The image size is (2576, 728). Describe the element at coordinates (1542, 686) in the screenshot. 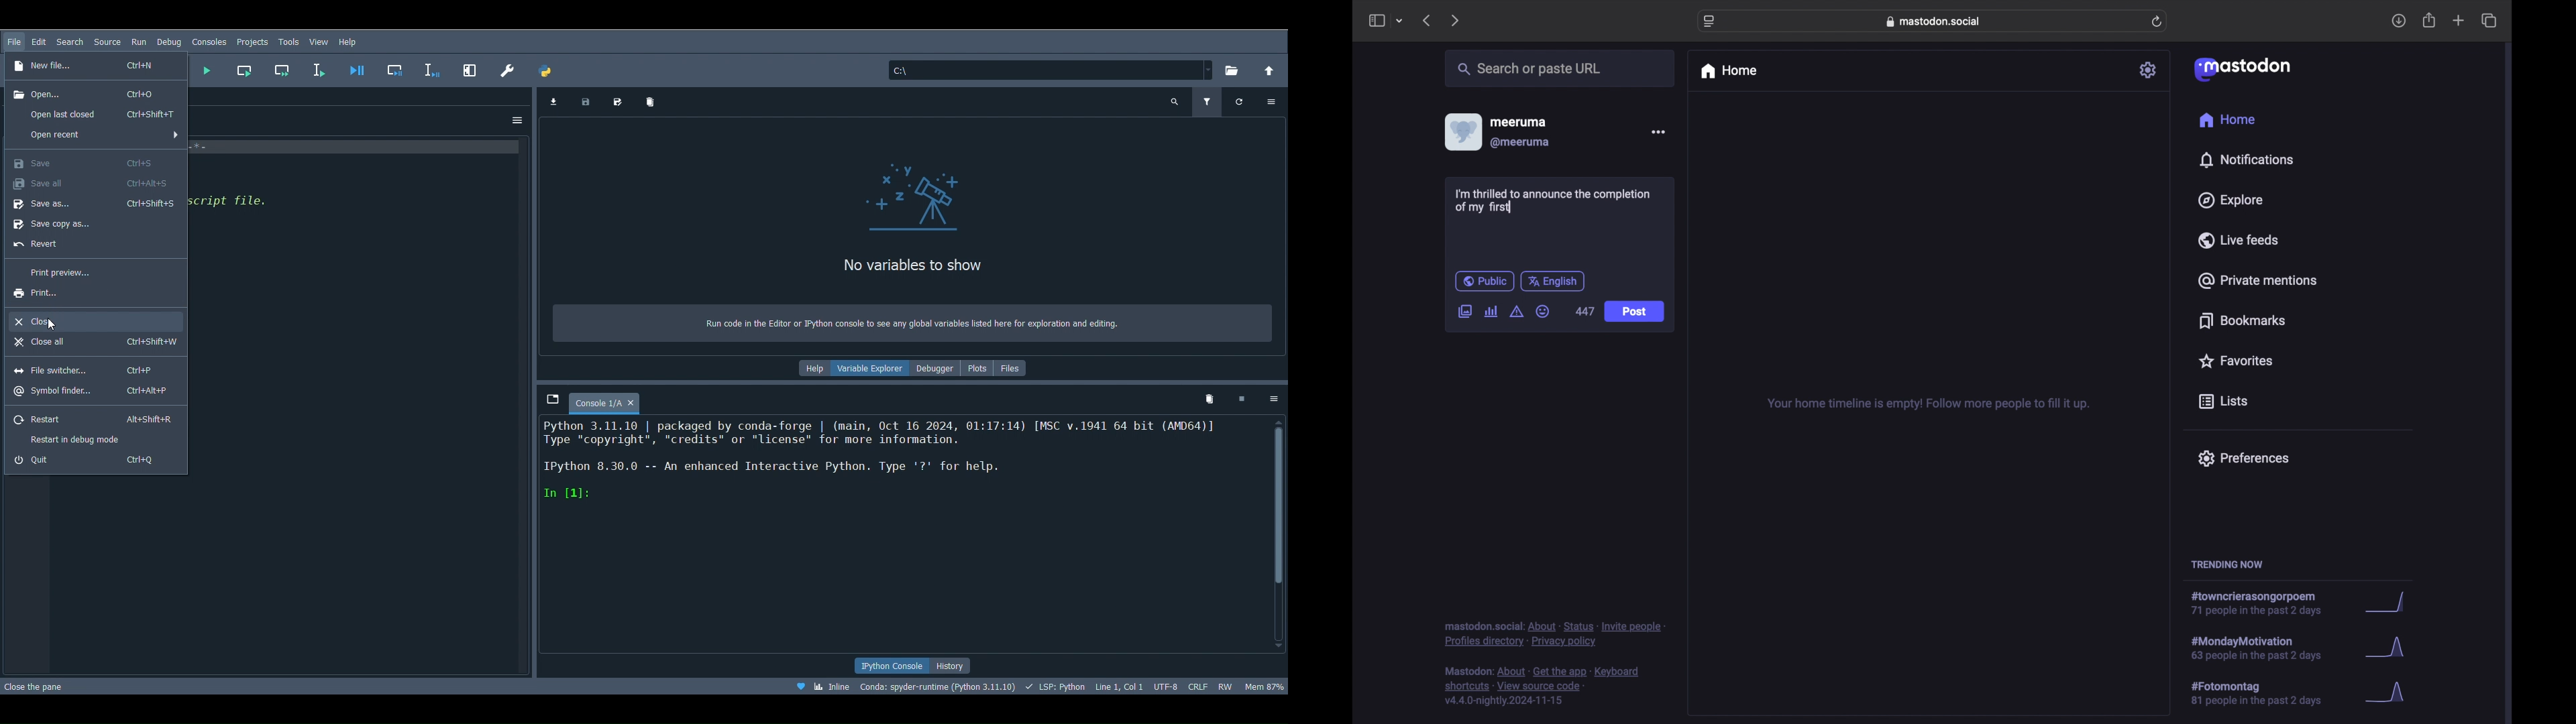

I see `footnote` at that location.